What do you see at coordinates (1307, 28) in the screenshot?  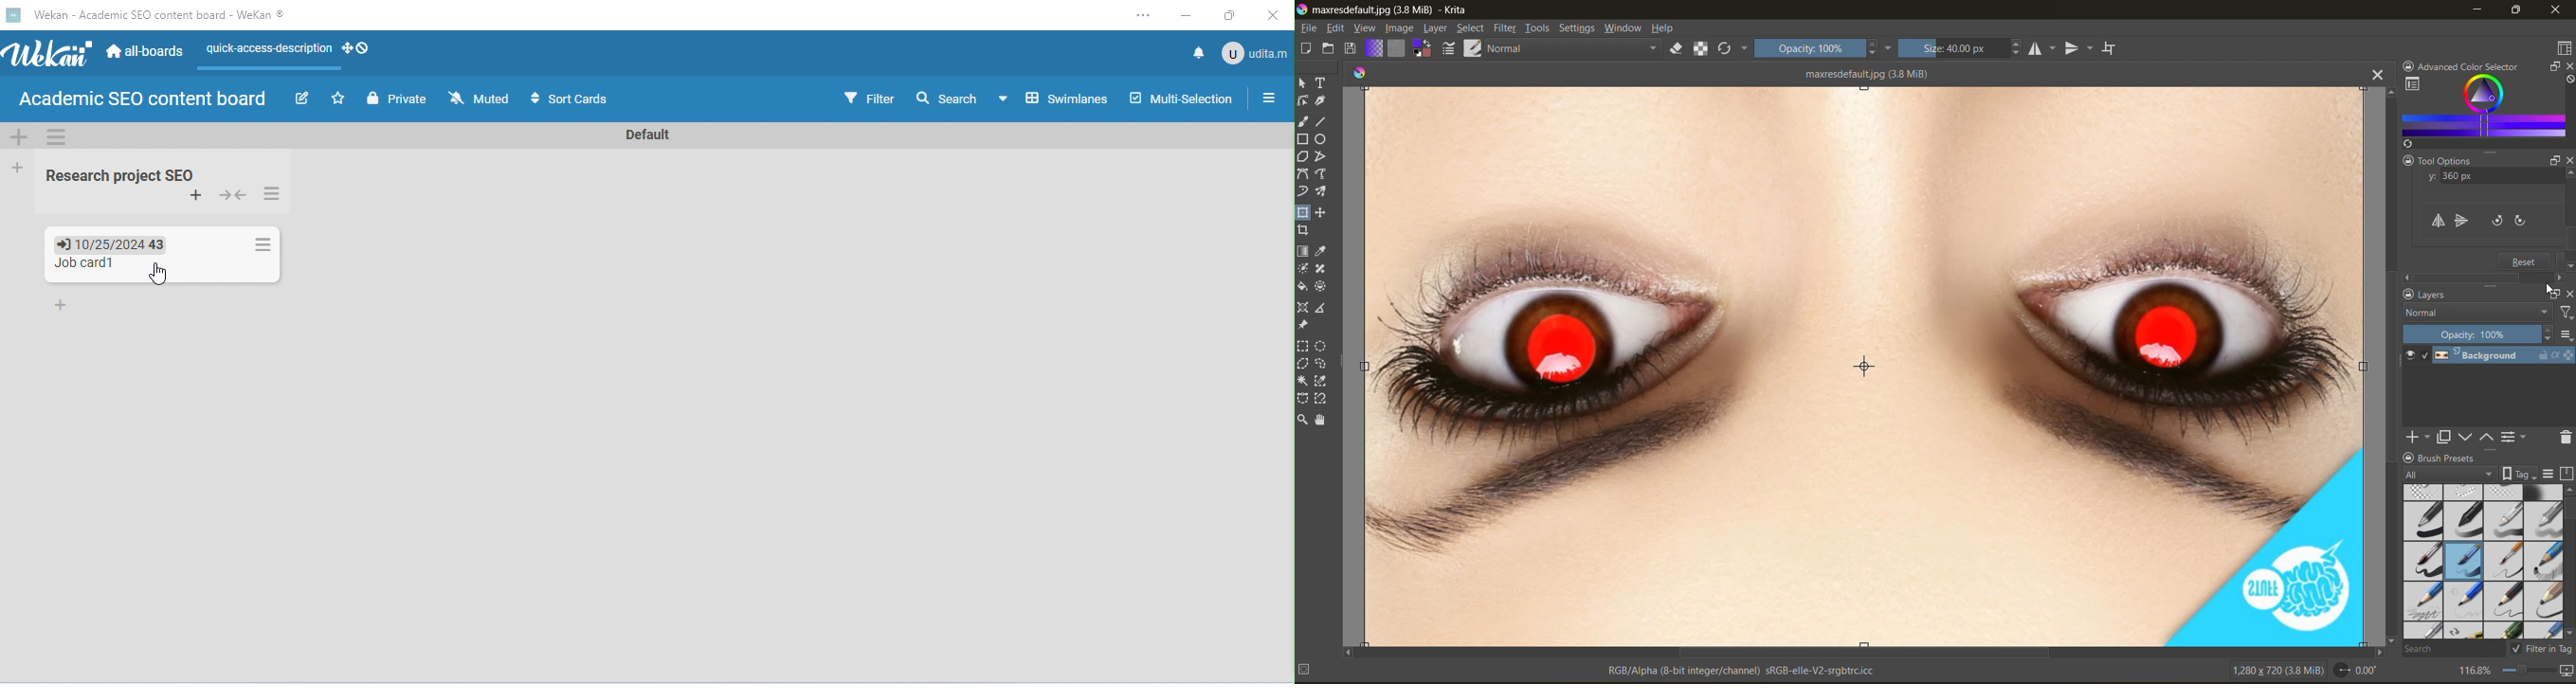 I see `file` at bounding box center [1307, 28].